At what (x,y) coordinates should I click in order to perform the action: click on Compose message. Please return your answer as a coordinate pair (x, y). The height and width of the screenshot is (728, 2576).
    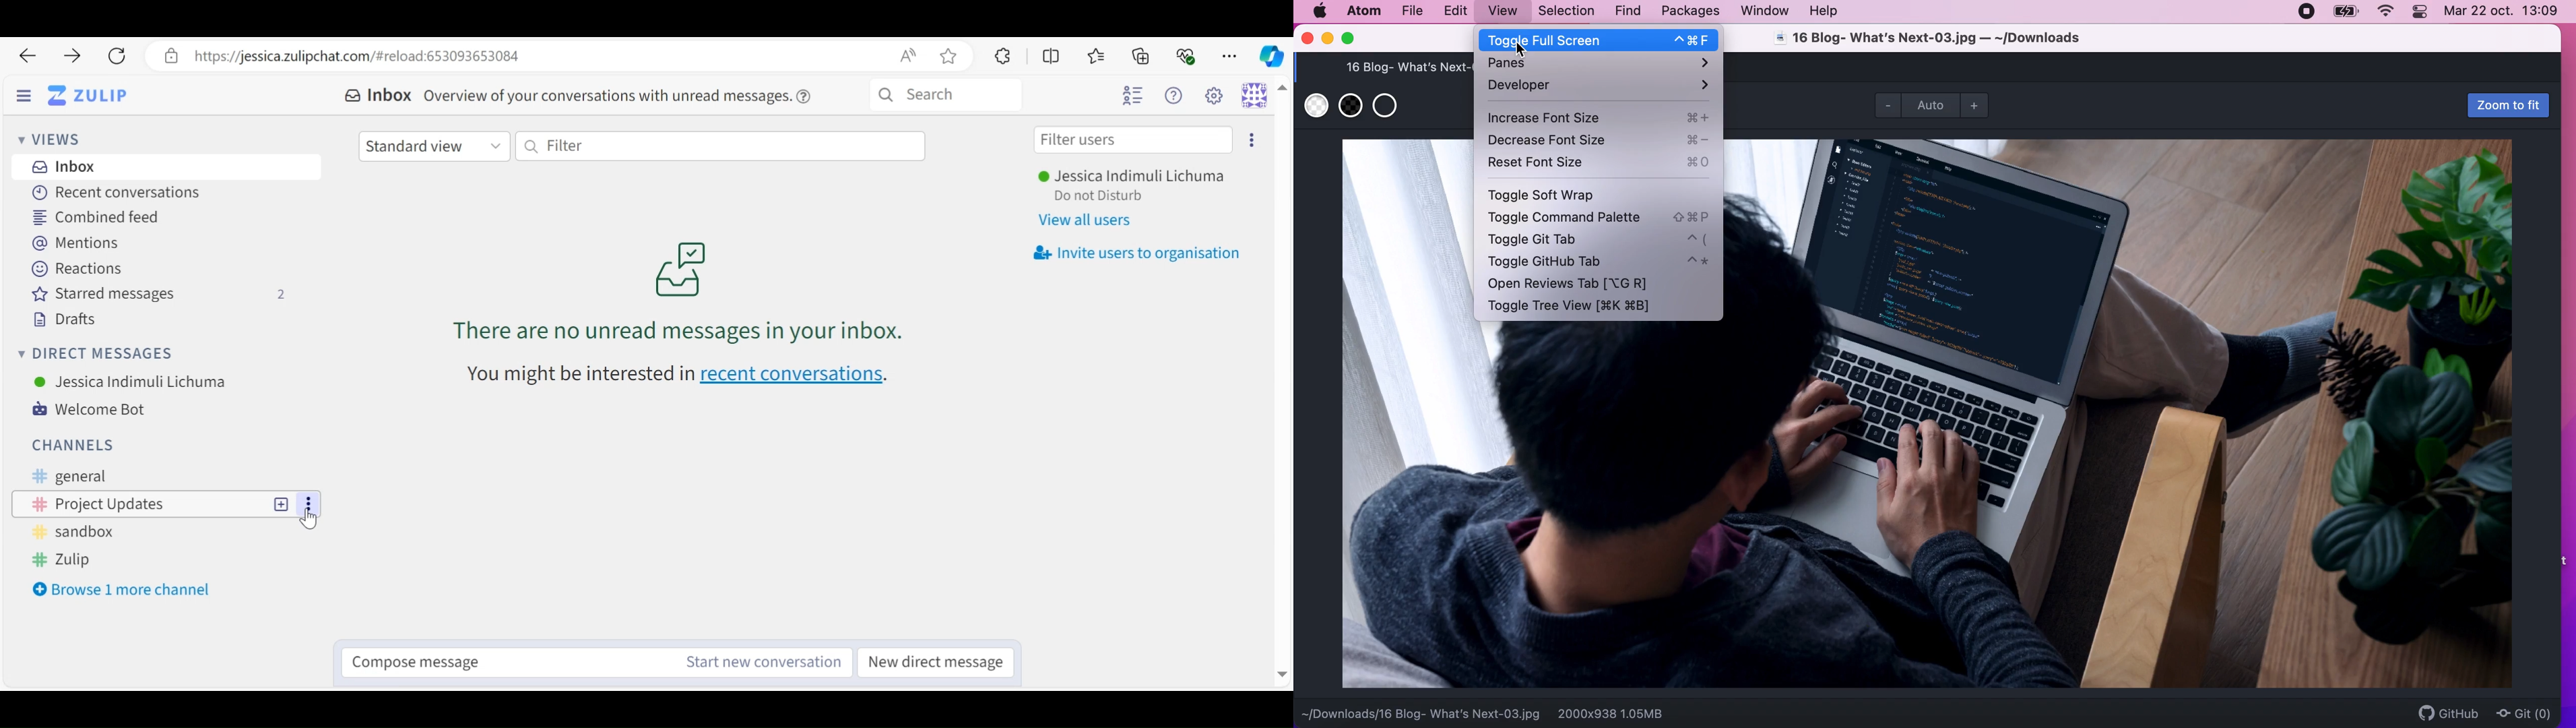
    Looking at the image, I should click on (495, 659).